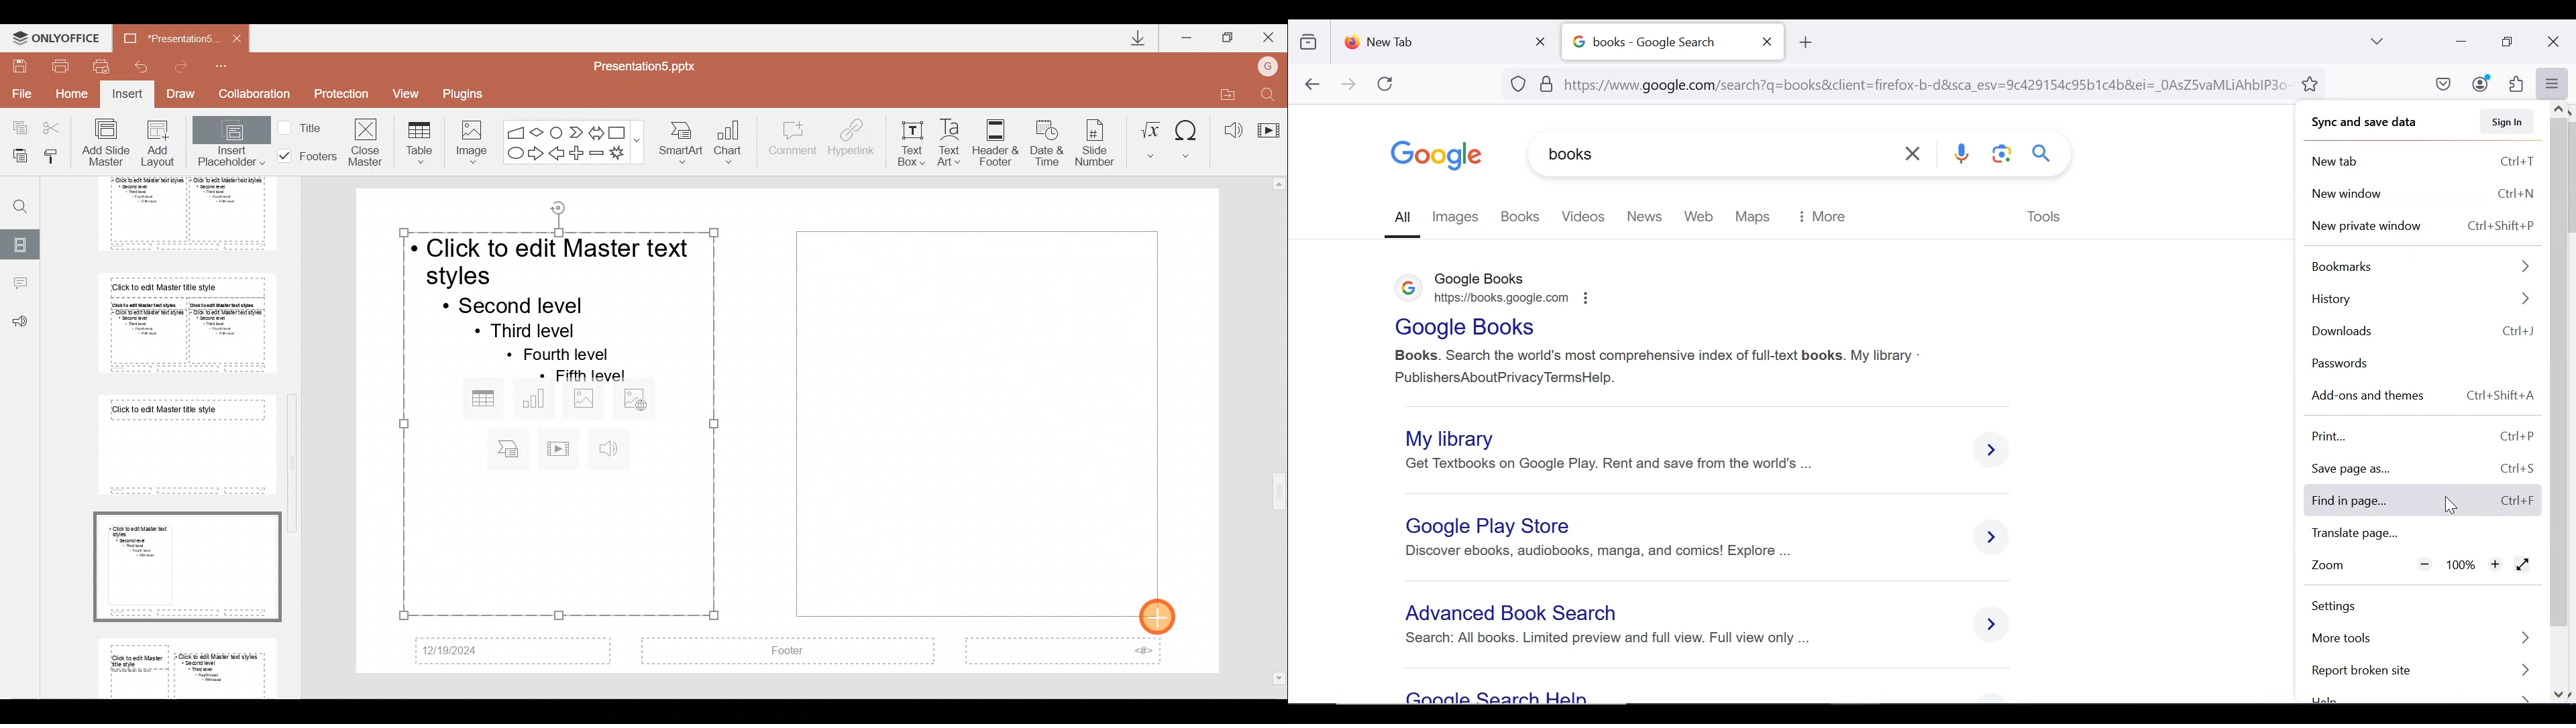 The height and width of the screenshot is (728, 2576). Describe the element at coordinates (128, 95) in the screenshot. I see `Insert` at that location.